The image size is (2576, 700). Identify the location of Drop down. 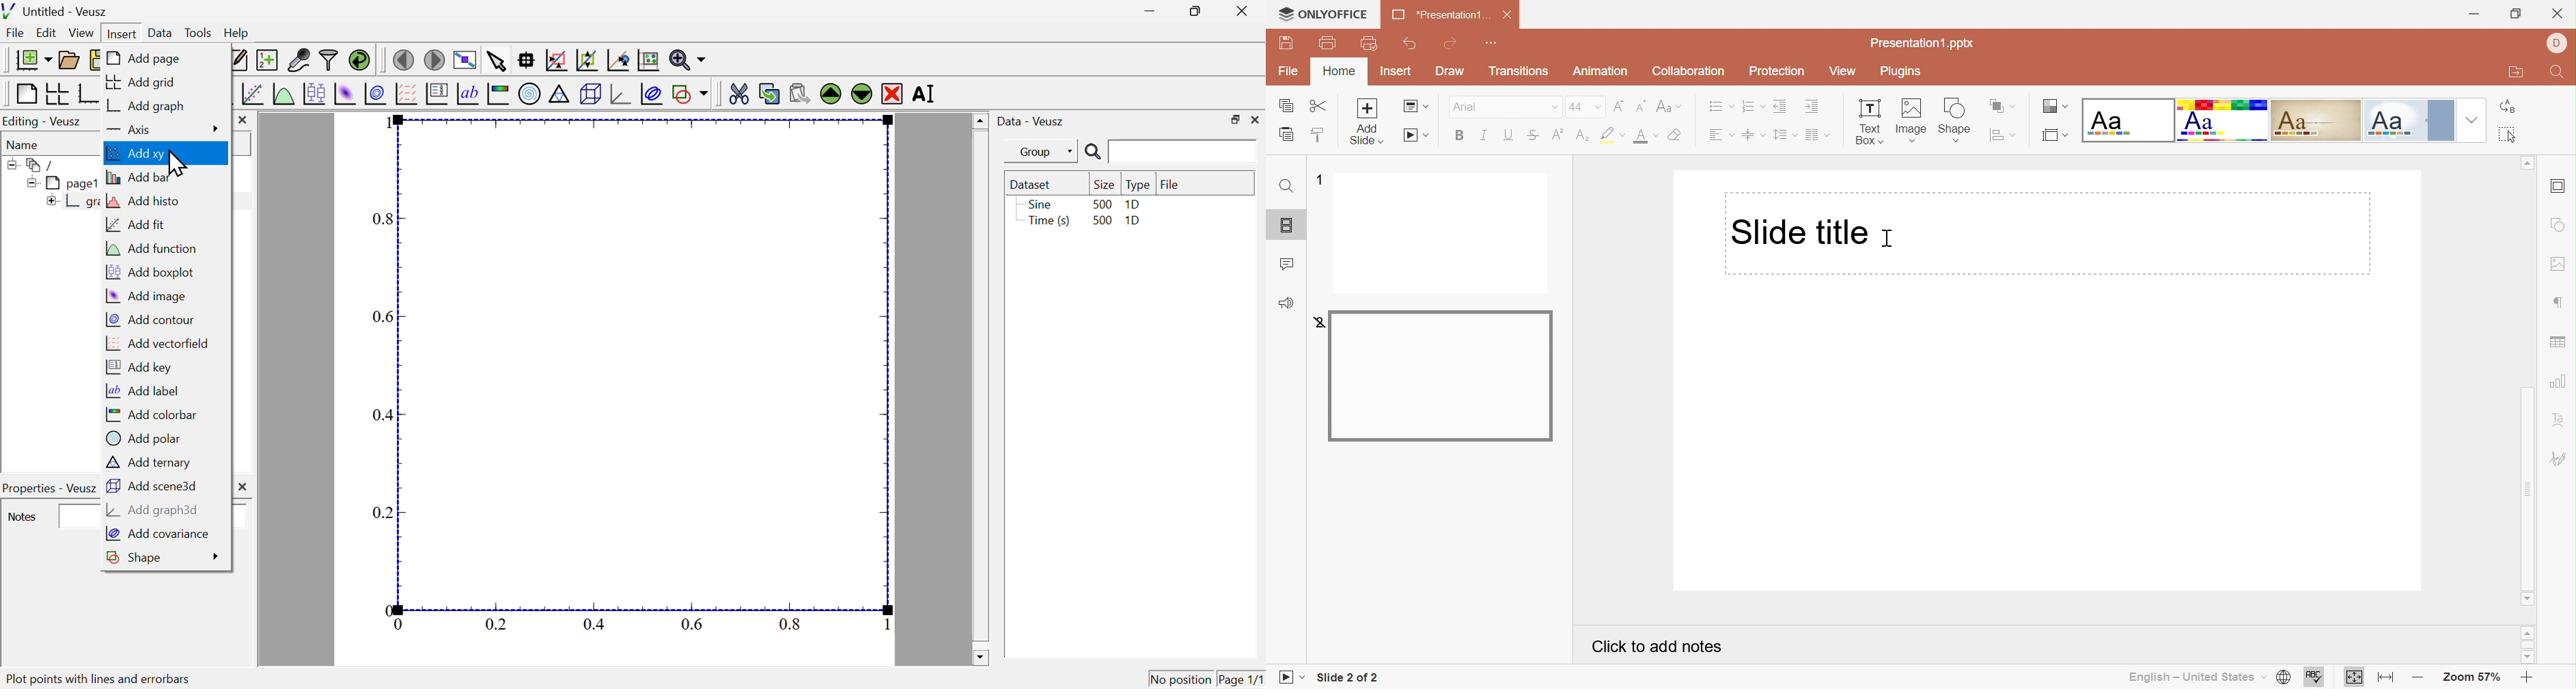
(2473, 120).